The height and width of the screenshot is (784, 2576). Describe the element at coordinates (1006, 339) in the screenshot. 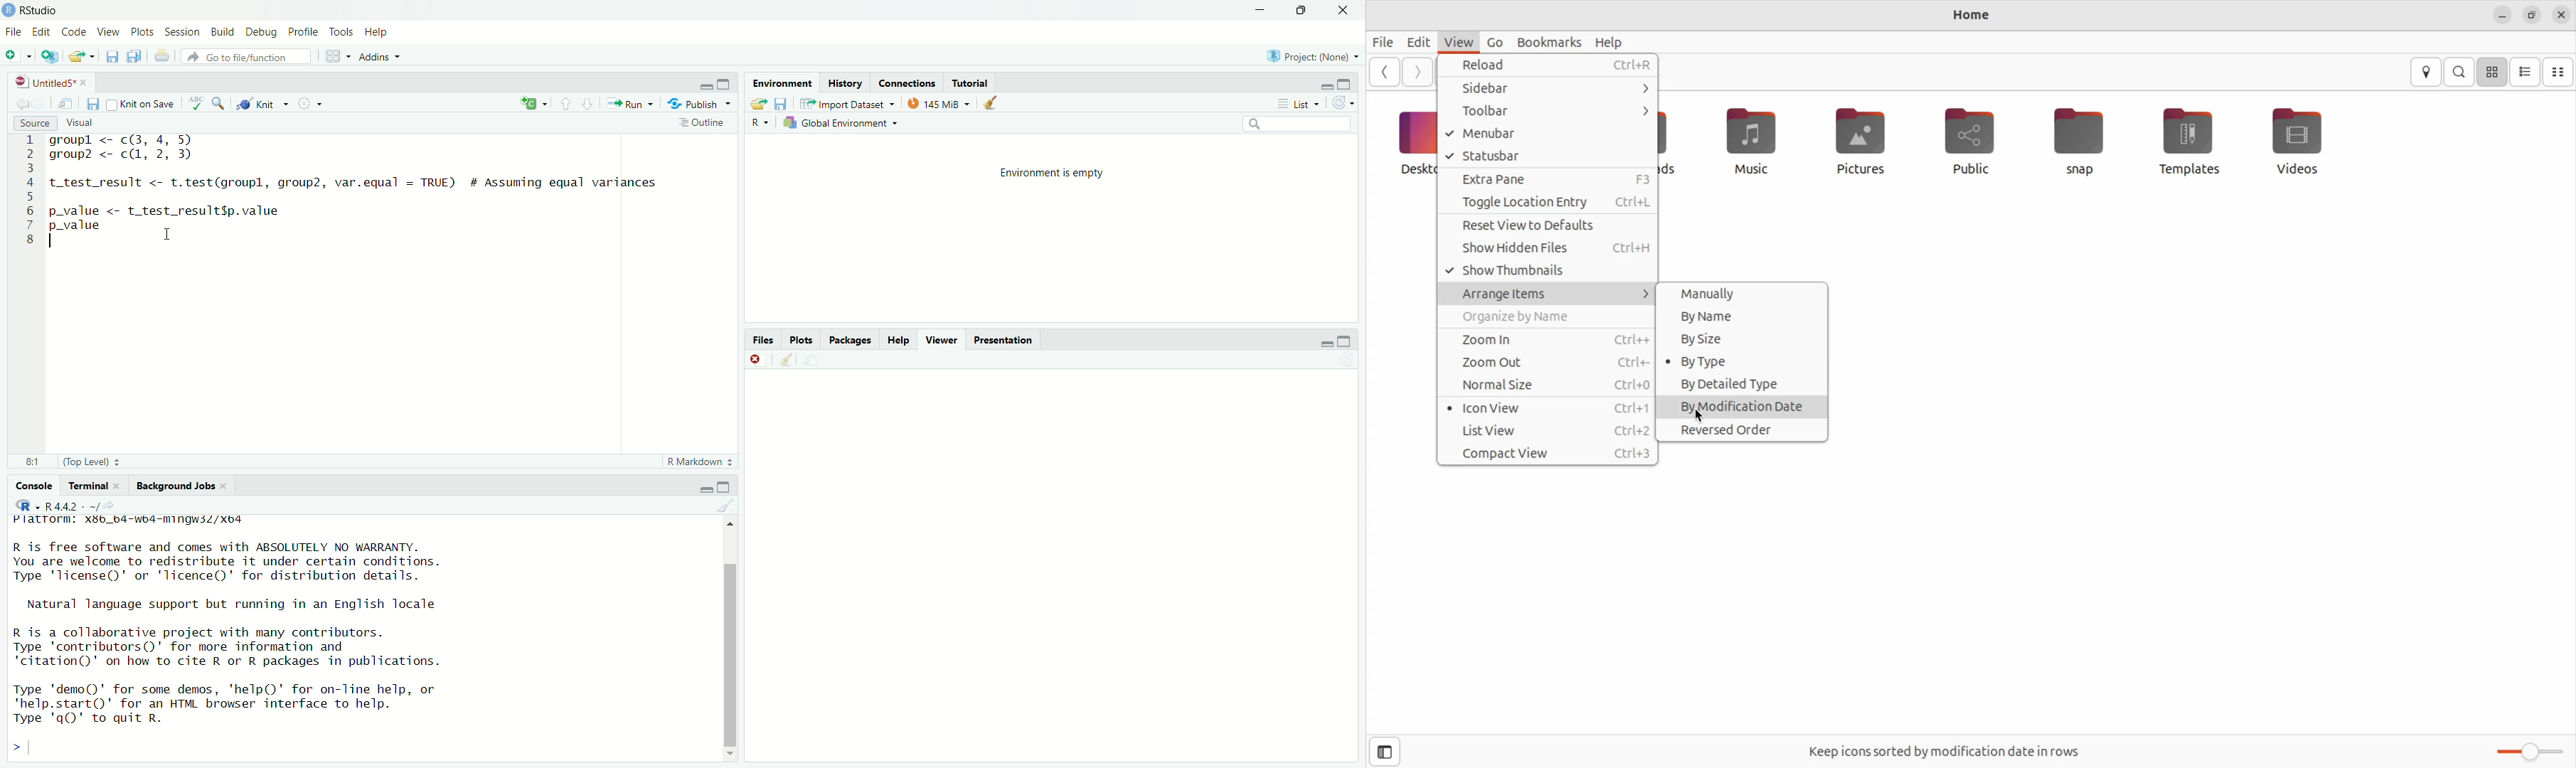

I see `Presentation` at that location.